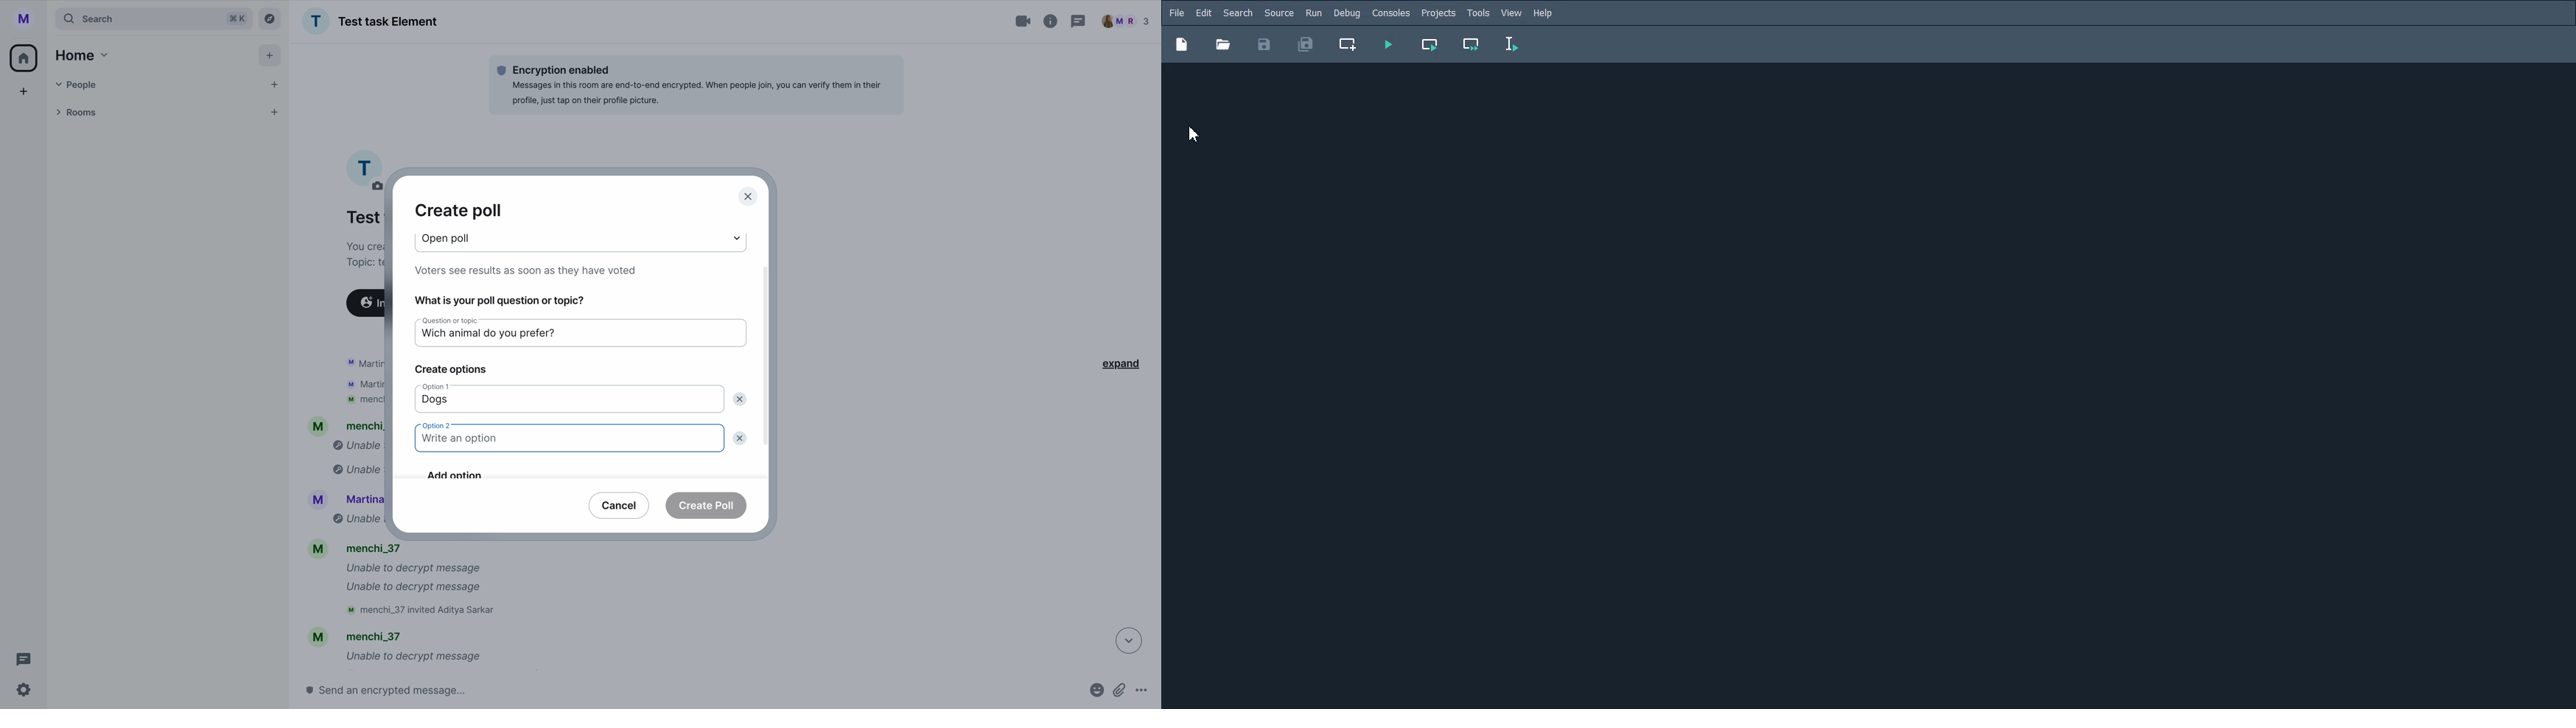  What do you see at coordinates (28, 19) in the screenshot?
I see `profile picture` at bounding box center [28, 19].